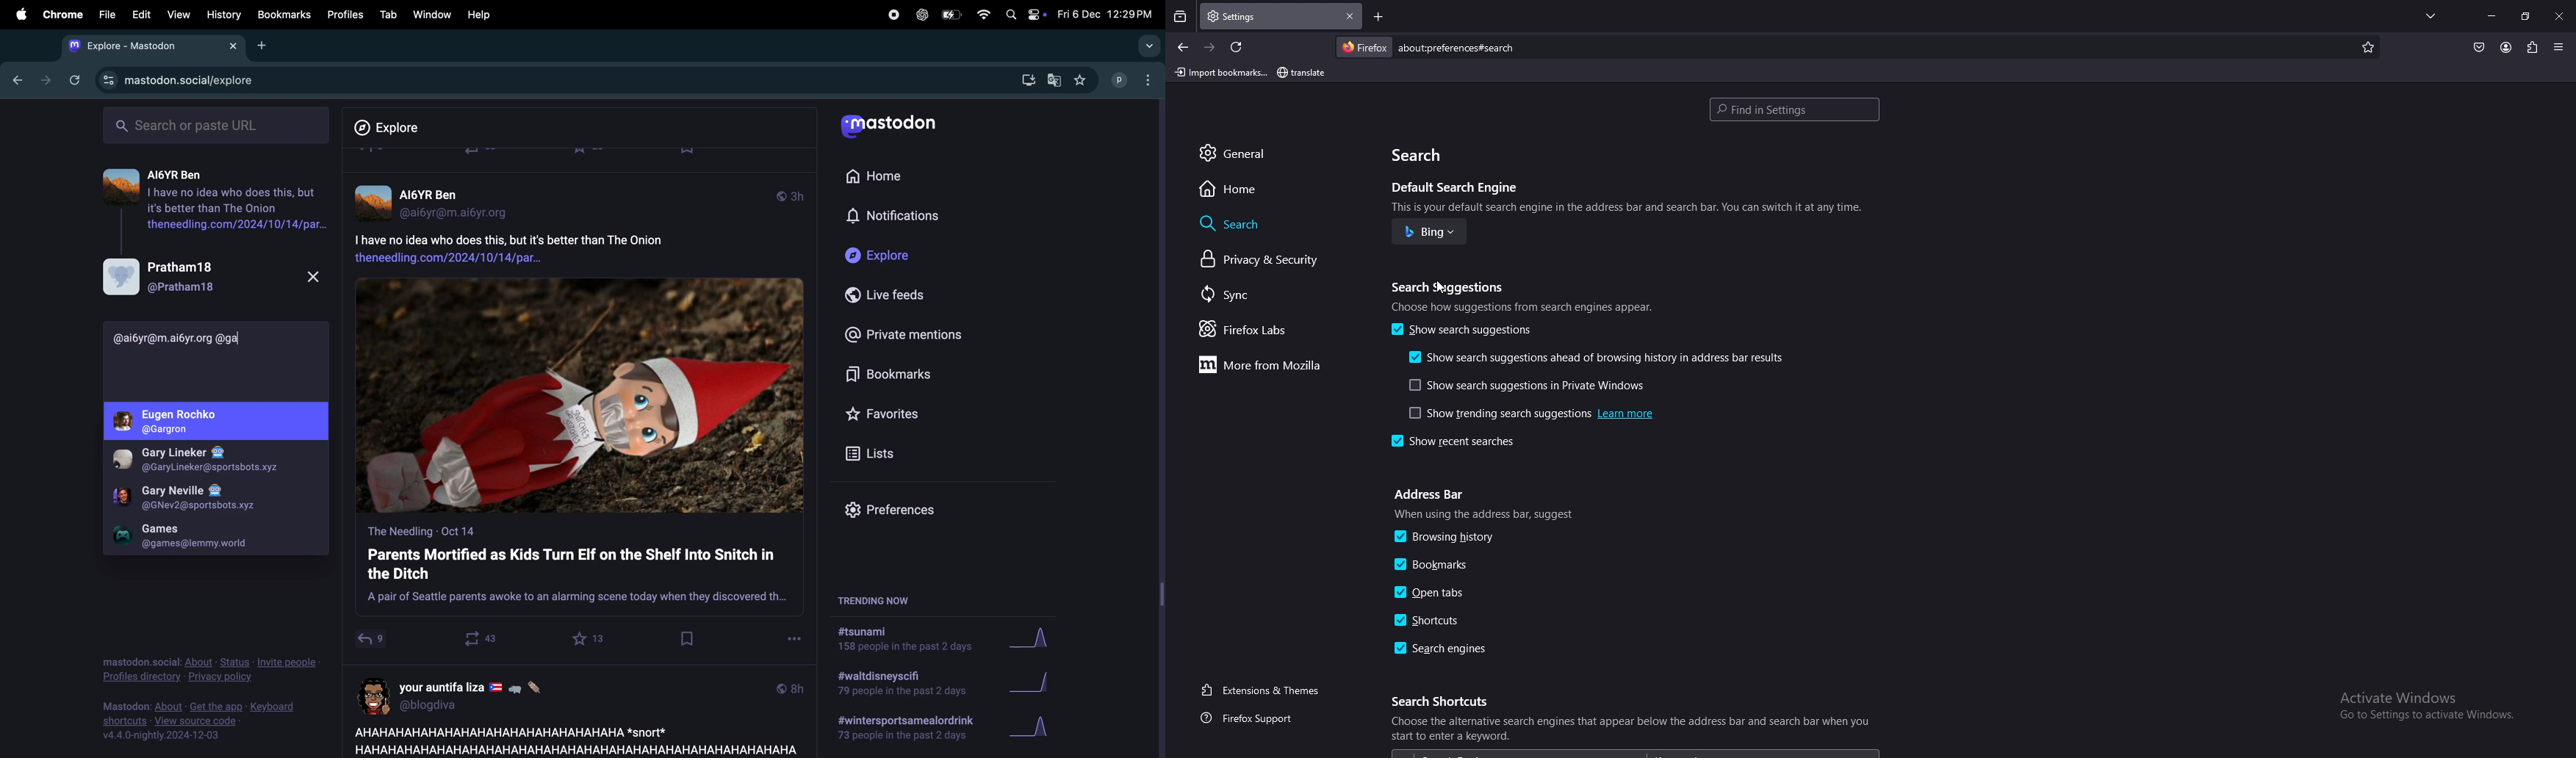 The height and width of the screenshot is (784, 2576). What do you see at coordinates (921, 14) in the screenshot?
I see `chatgpt` at bounding box center [921, 14].